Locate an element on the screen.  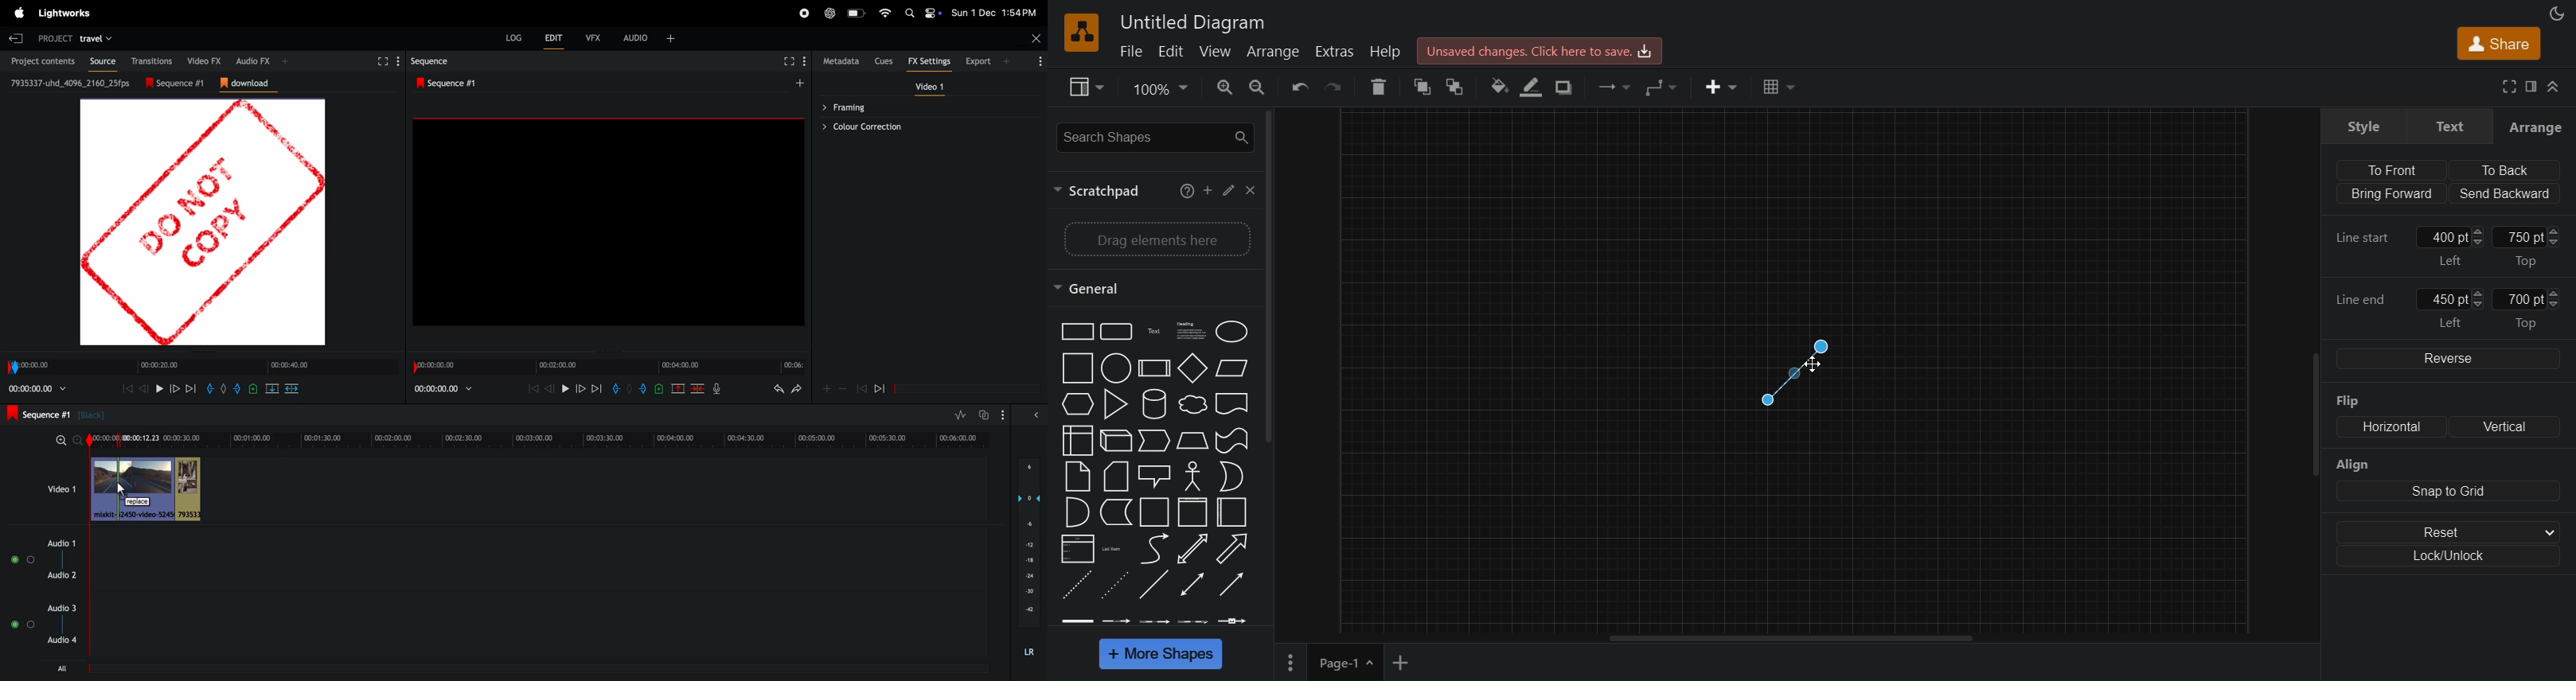
connector line shape is located at coordinates (1796, 366).